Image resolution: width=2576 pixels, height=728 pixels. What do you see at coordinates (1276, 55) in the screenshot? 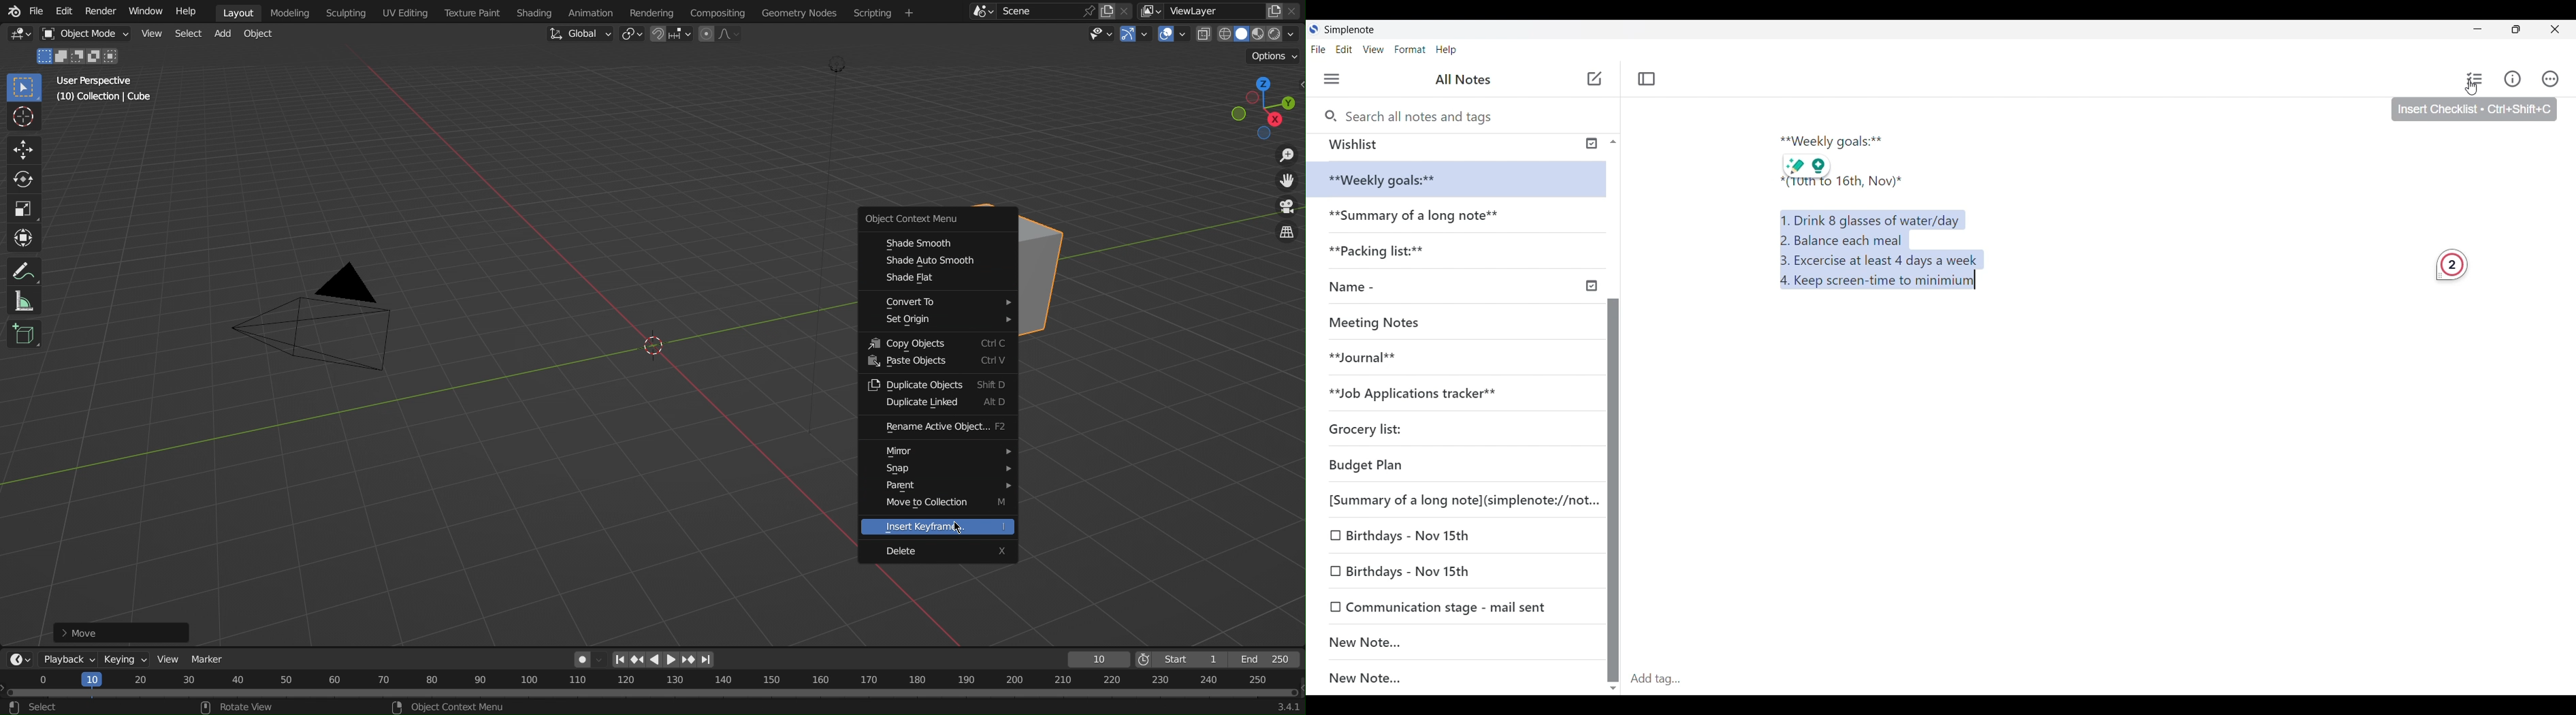
I see `Options` at bounding box center [1276, 55].